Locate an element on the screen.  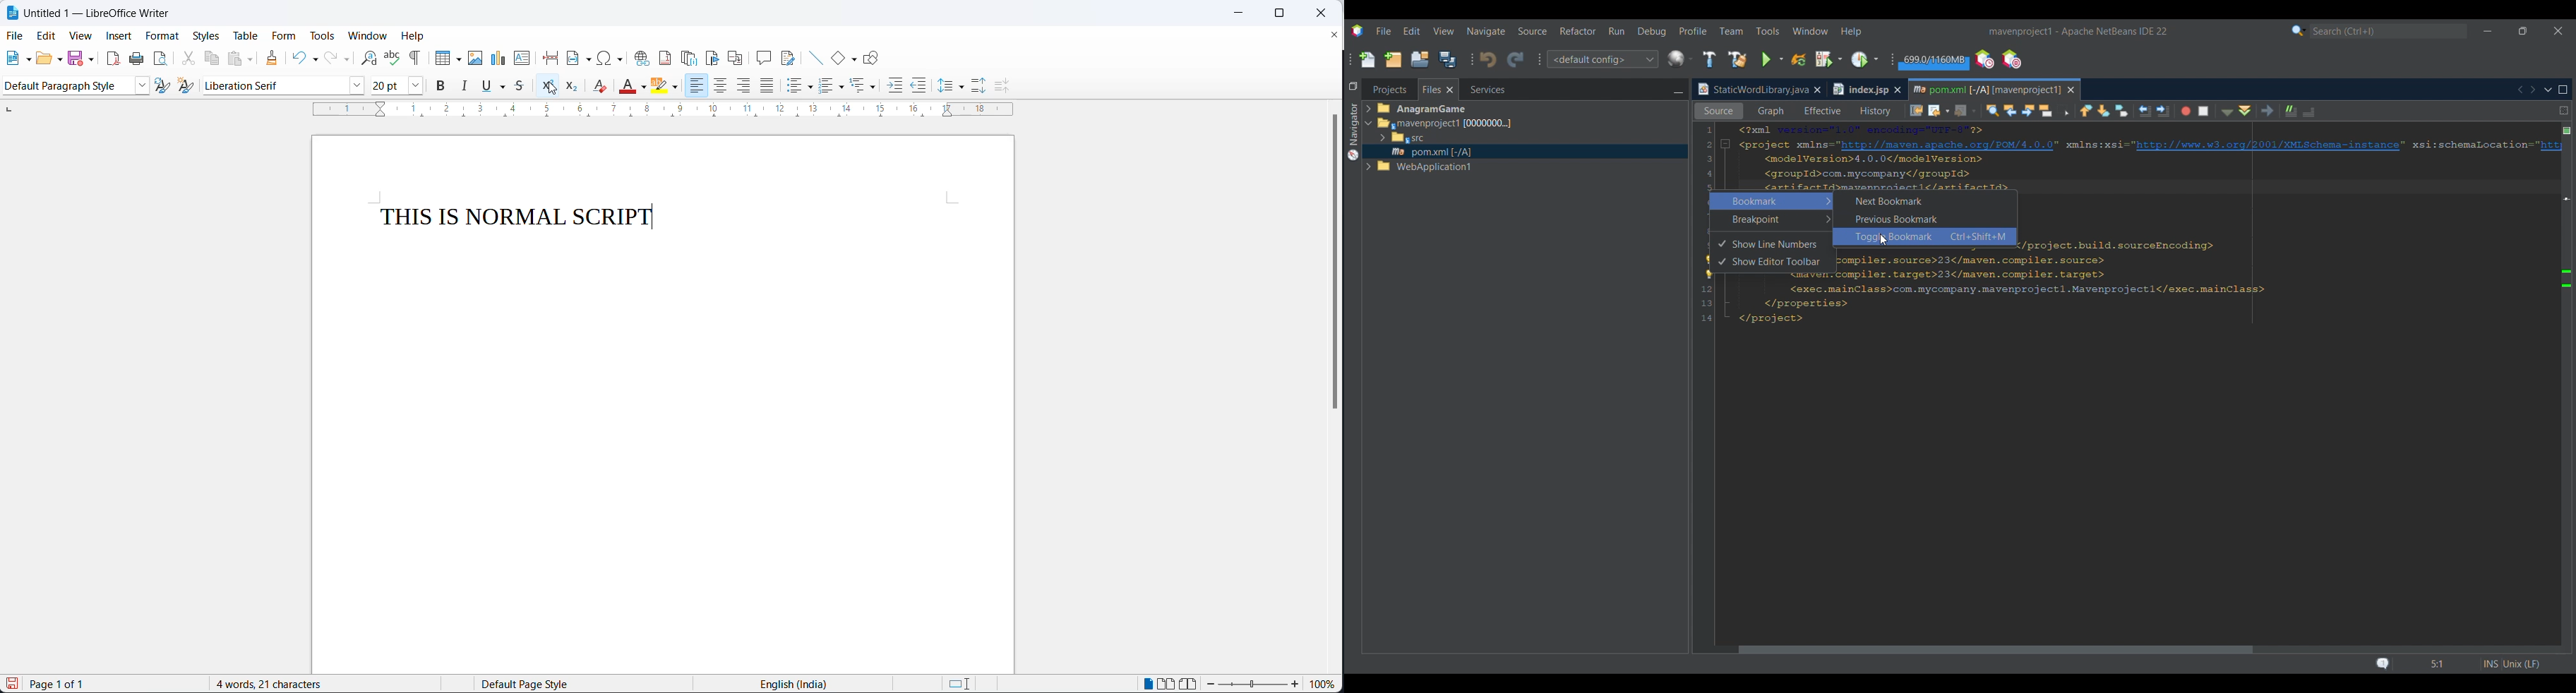
styles is located at coordinates (205, 35).